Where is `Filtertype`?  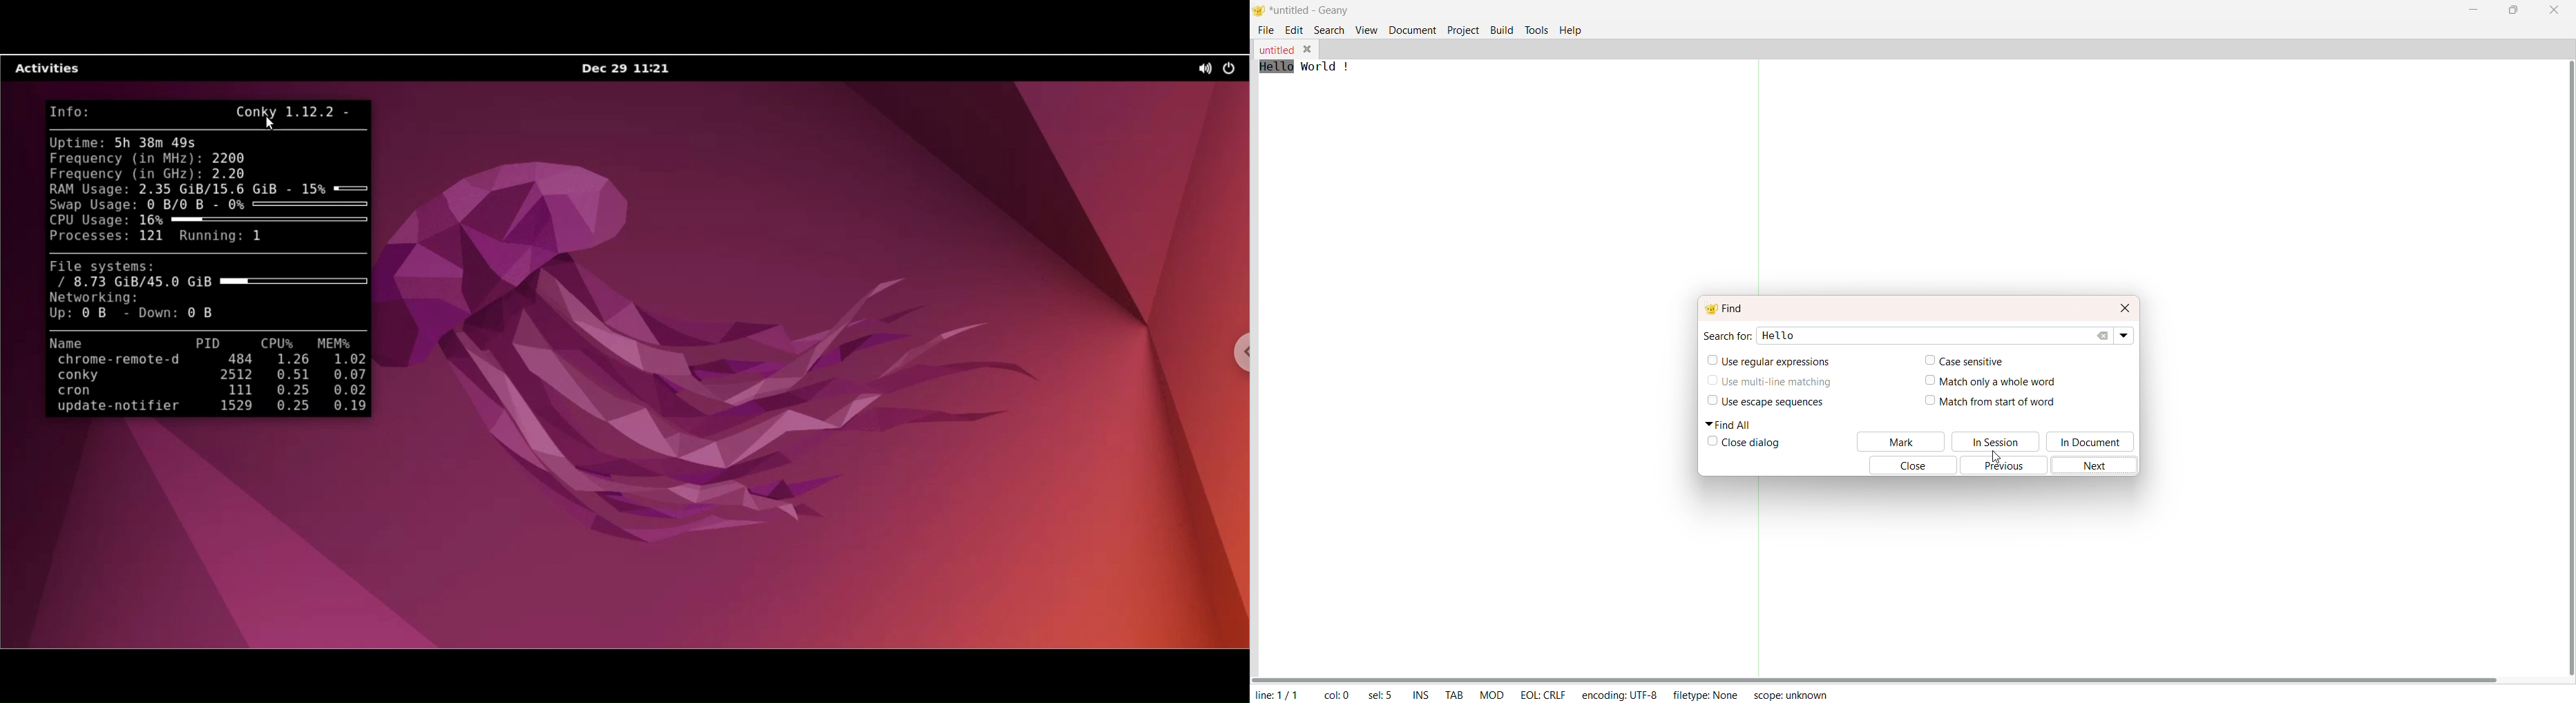 Filtertype is located at coordinates (1710, 696).